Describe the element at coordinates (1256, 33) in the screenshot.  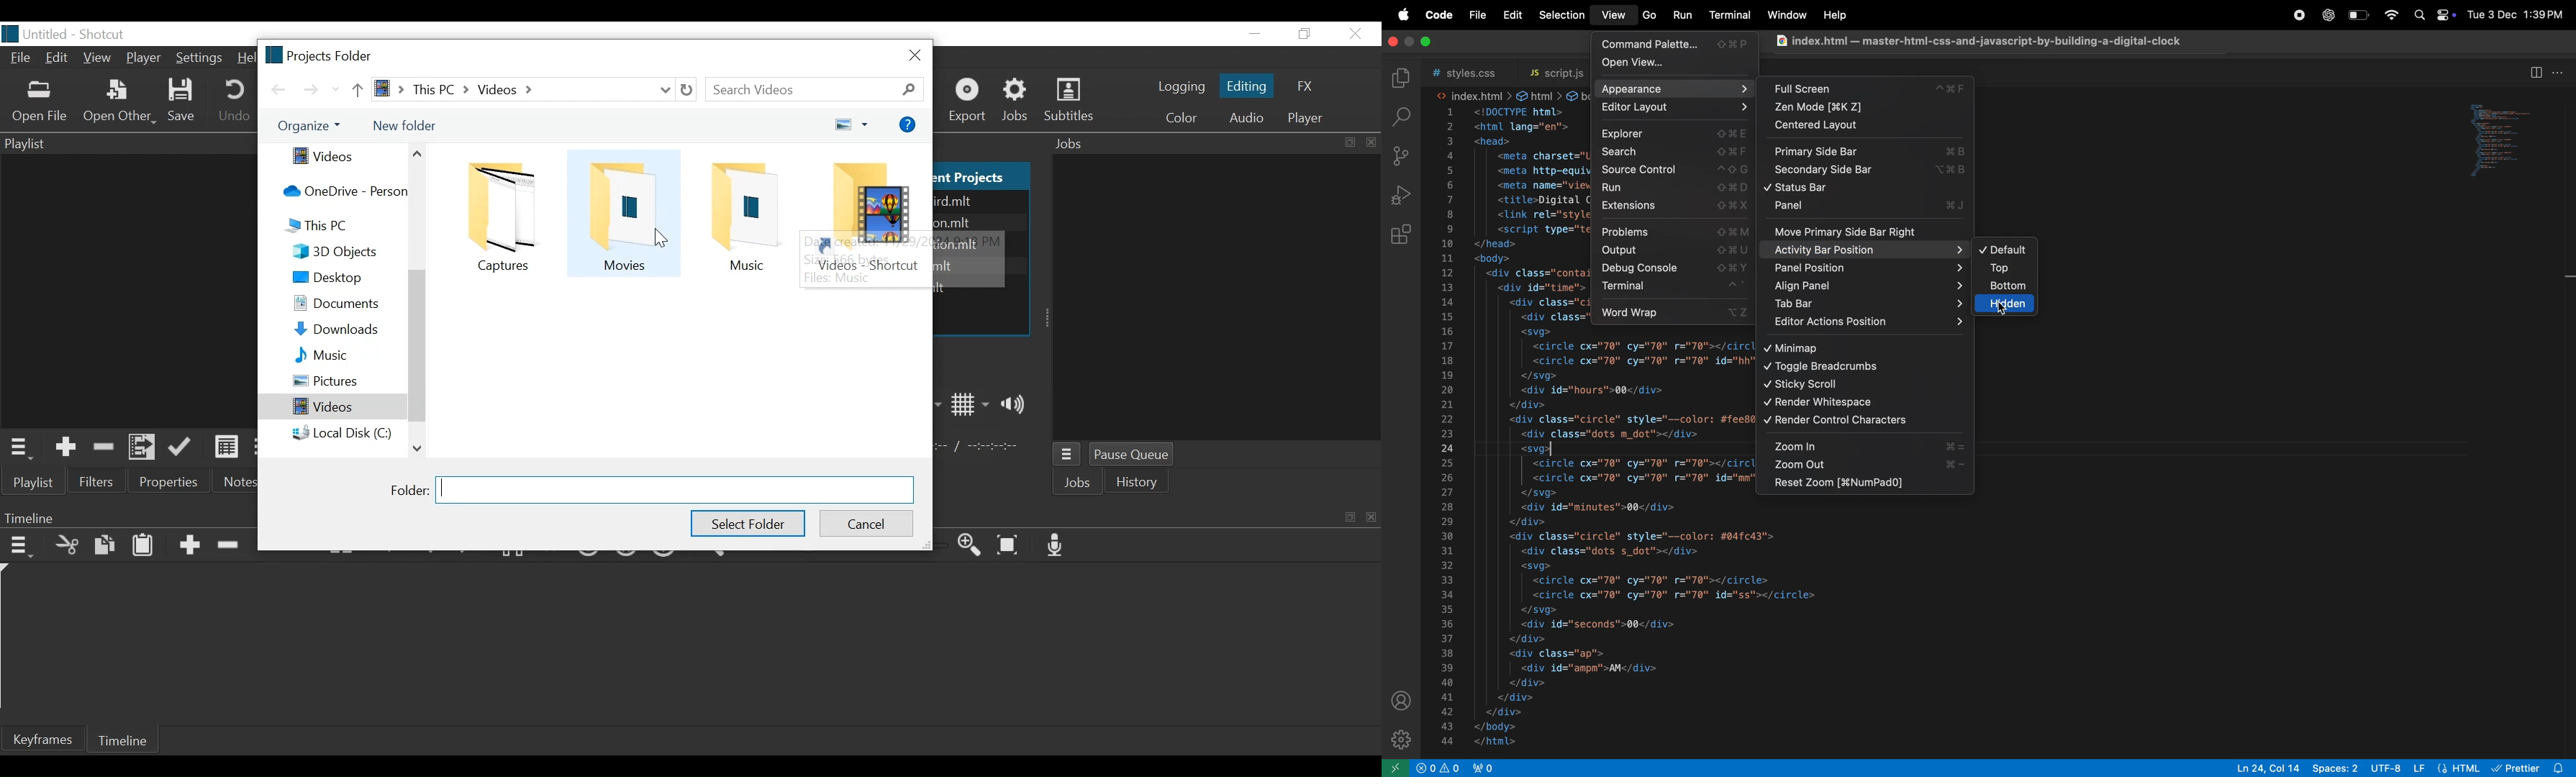
I see `minimize` at that location.